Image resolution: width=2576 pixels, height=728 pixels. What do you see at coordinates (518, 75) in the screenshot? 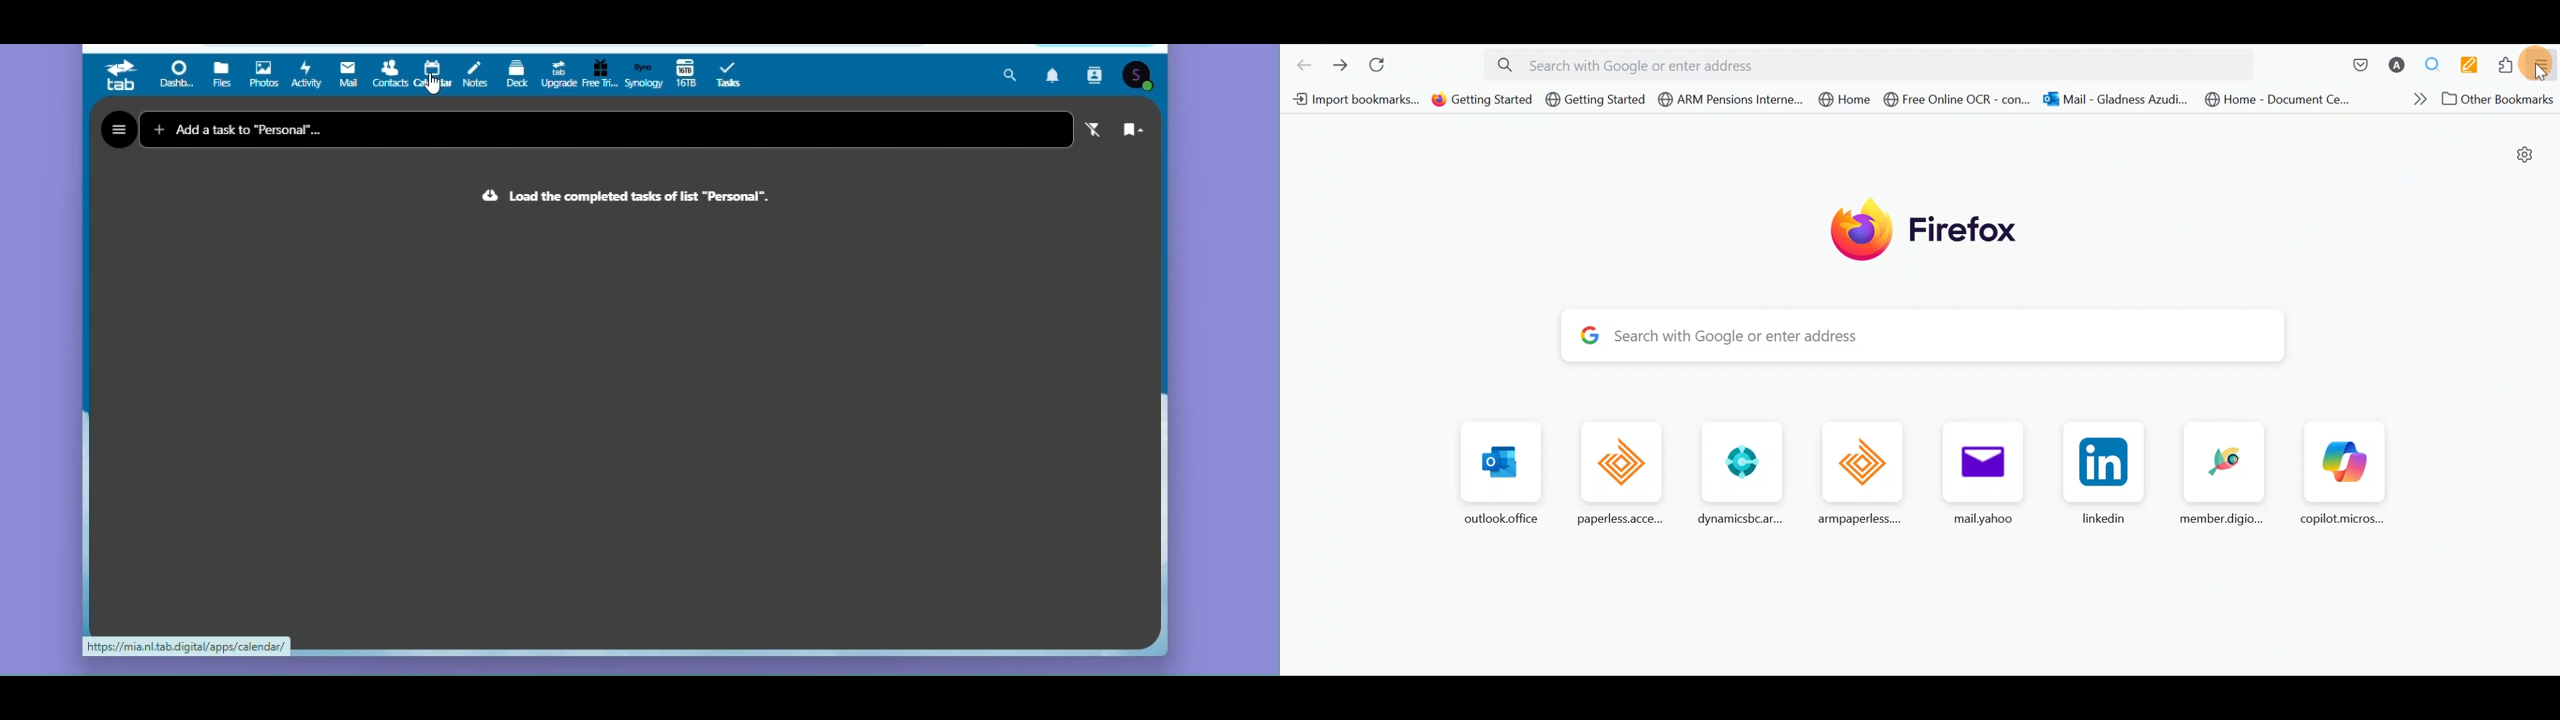
I see `Deck` at bounding box center [518, 75].